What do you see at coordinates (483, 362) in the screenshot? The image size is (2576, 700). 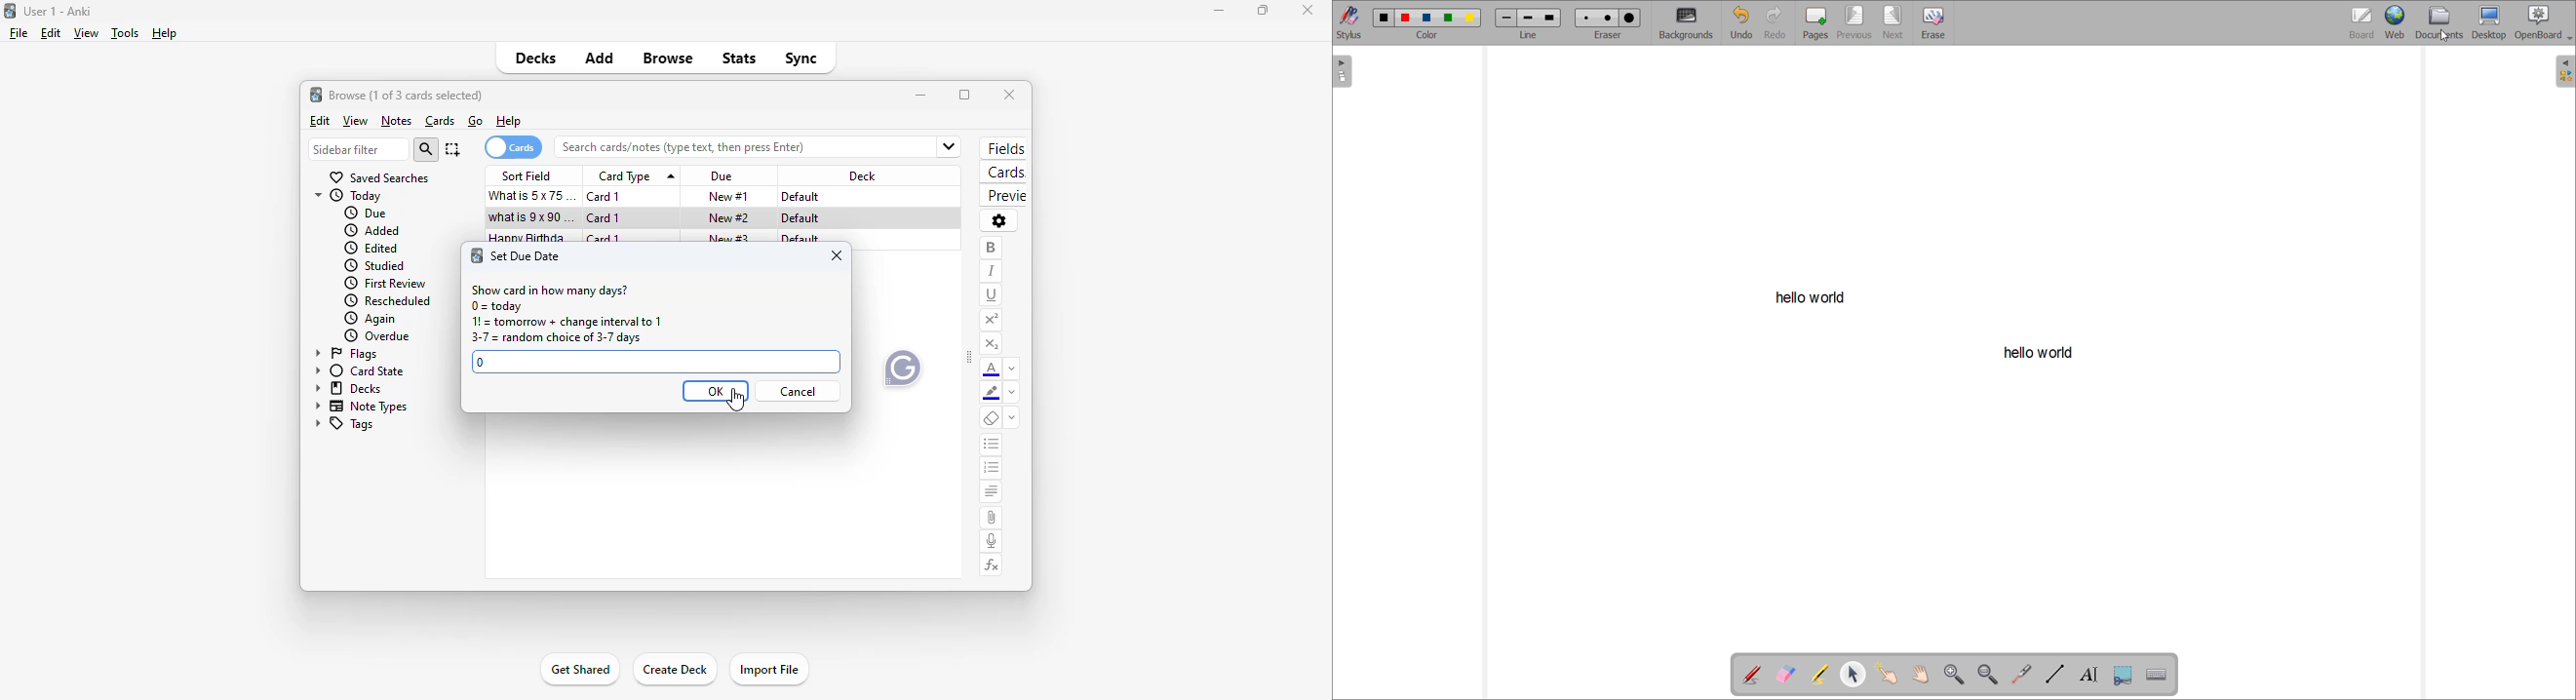 I see `0` at bounding box center [483, 362].